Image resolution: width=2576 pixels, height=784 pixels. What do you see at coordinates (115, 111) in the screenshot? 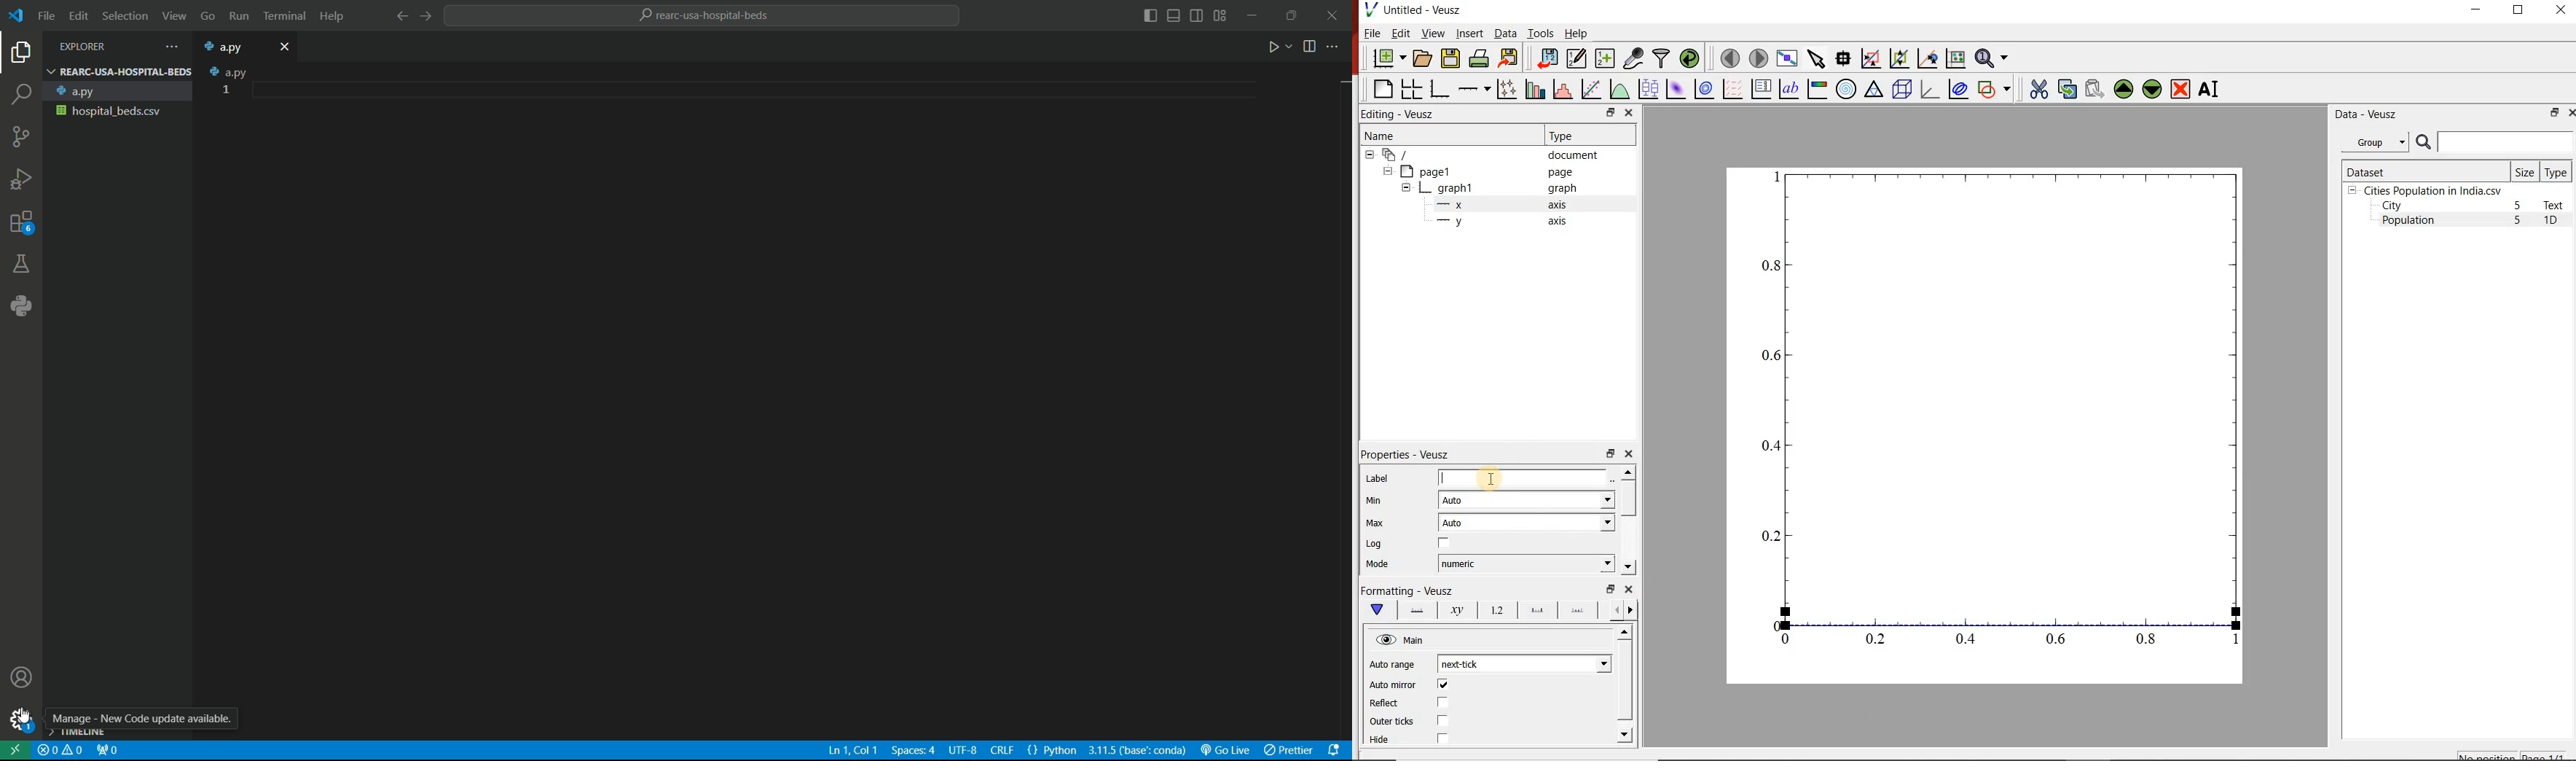
I see `hospital_beds.csv ` at bounding box center [115, 111].